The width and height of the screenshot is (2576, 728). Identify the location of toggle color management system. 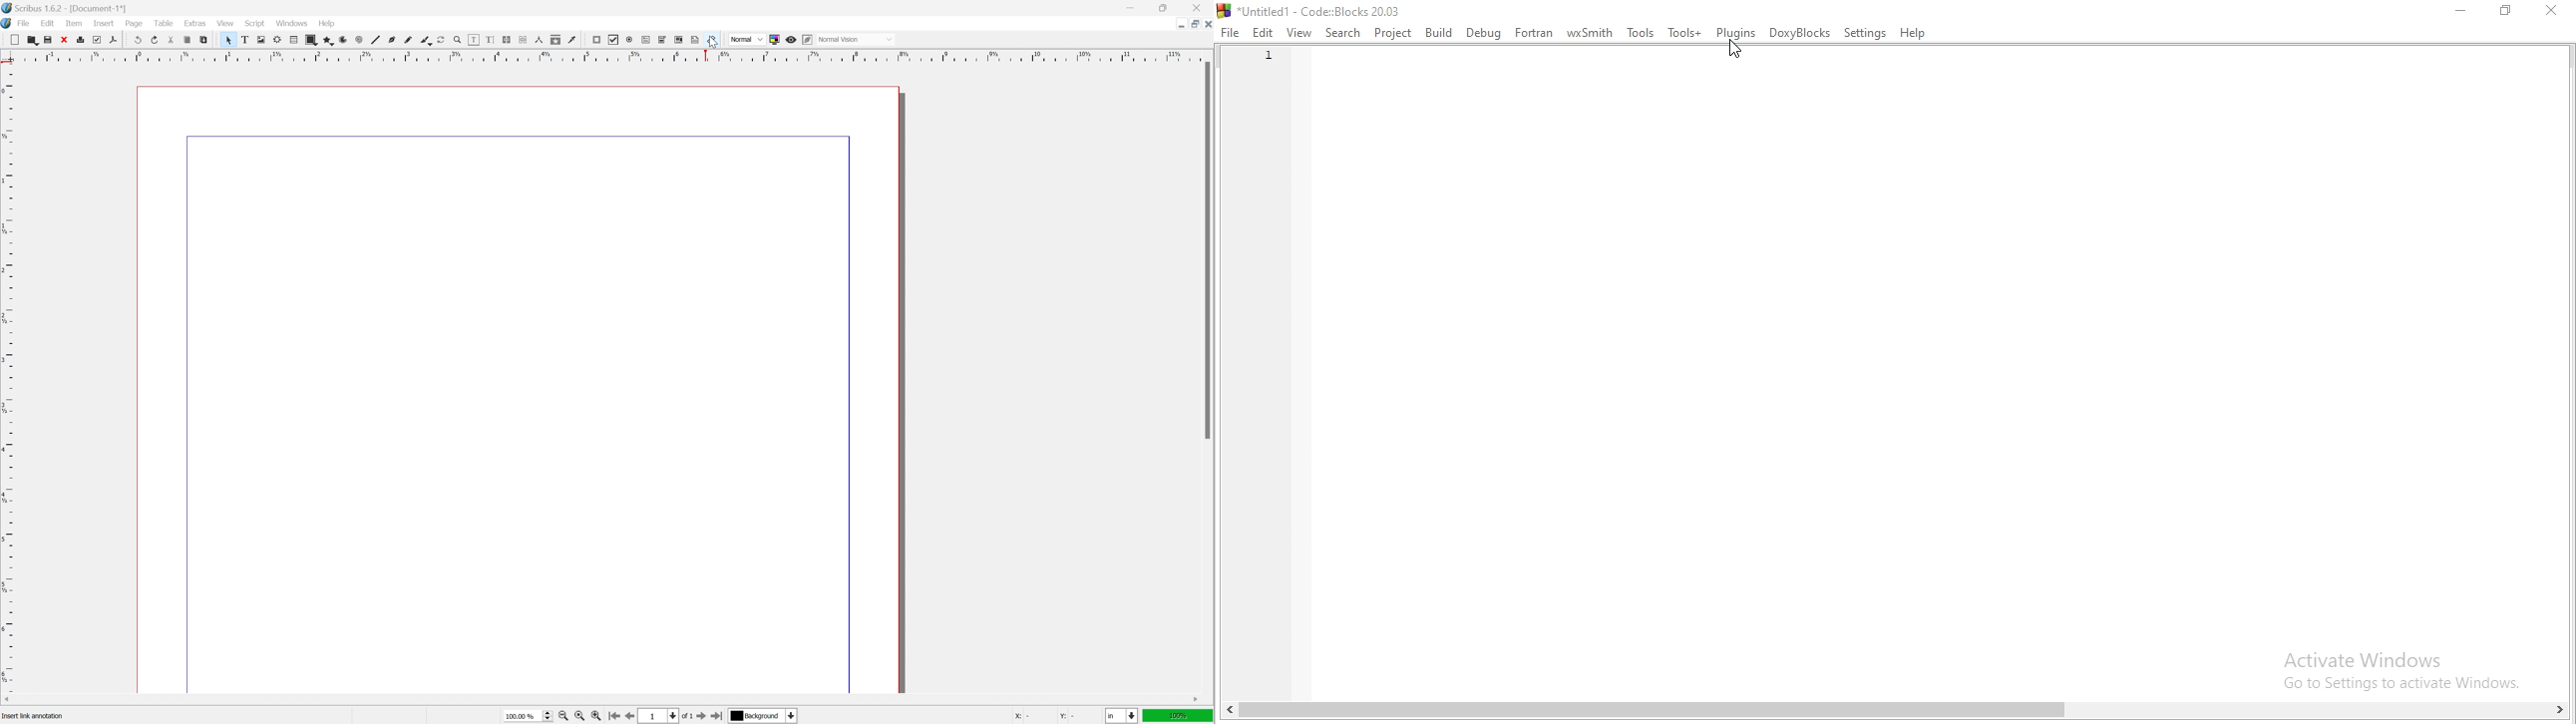
(775, 40).